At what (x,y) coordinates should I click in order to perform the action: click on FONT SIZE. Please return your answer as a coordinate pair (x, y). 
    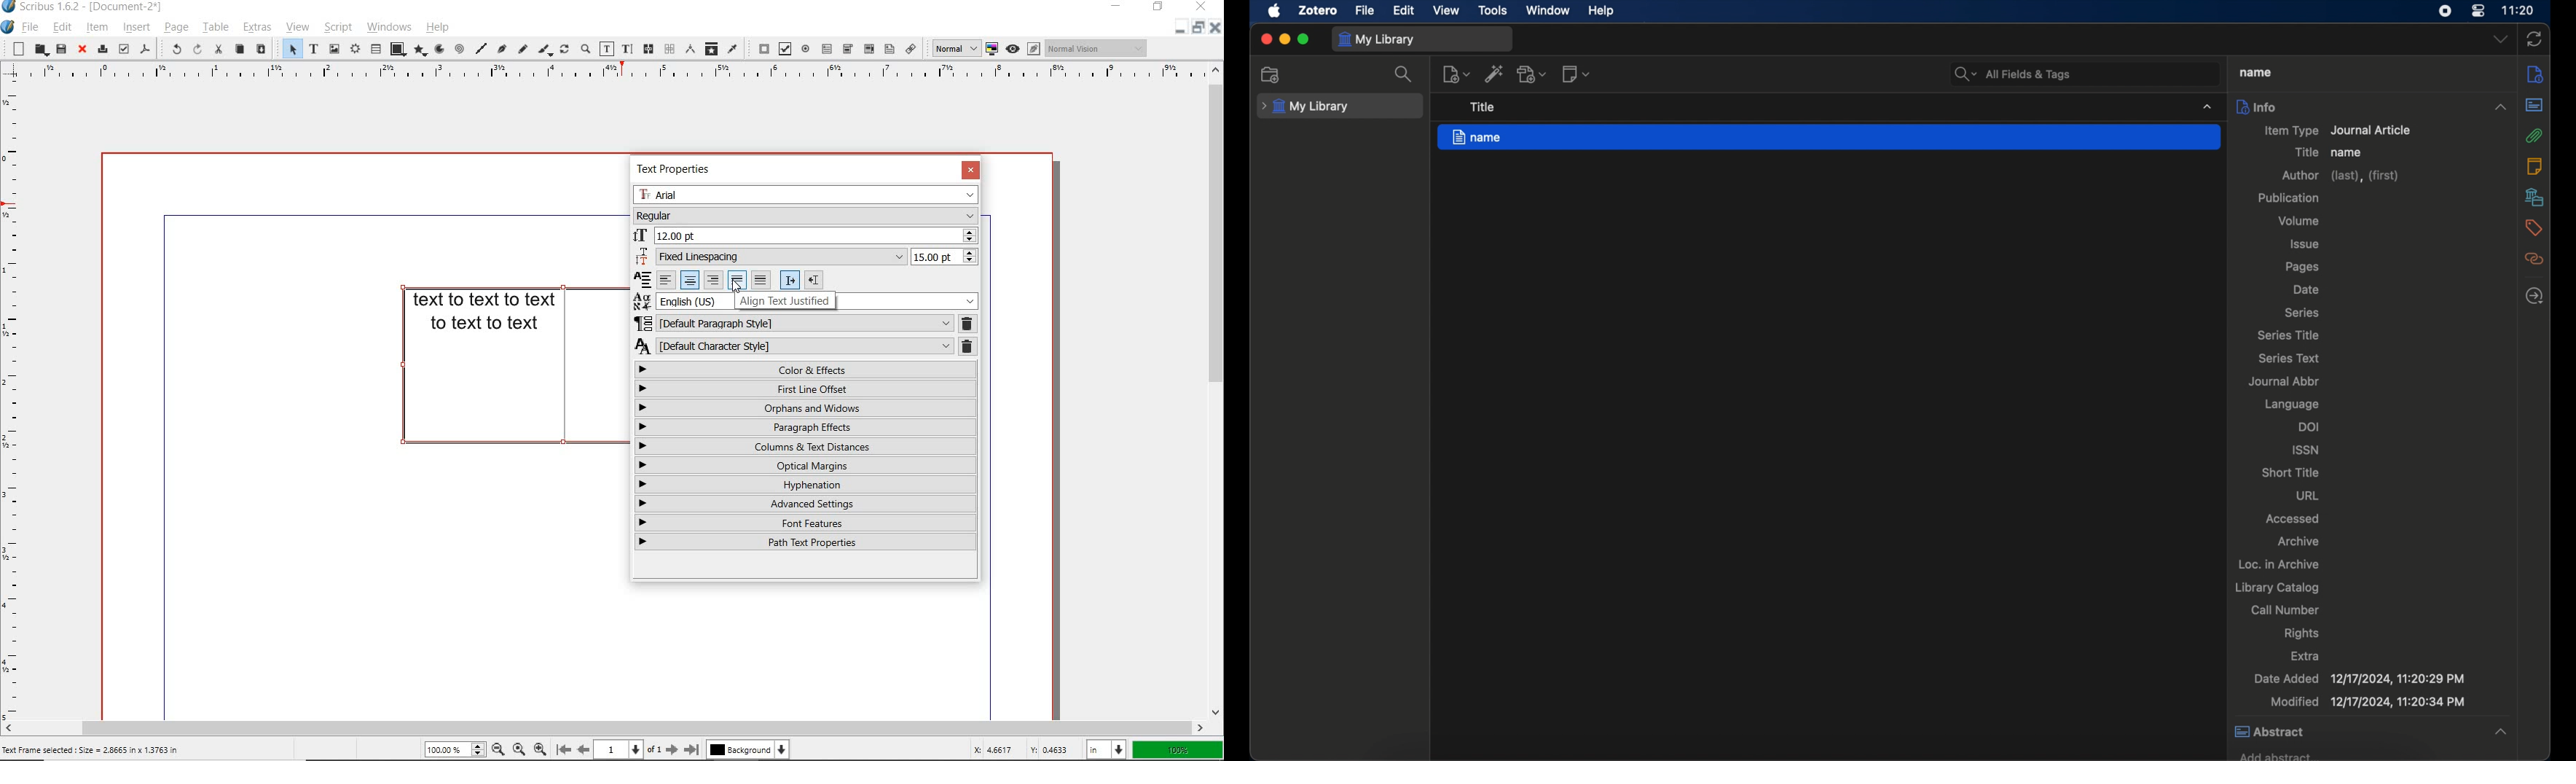
    Looking at the image, I should click on (807, 234).